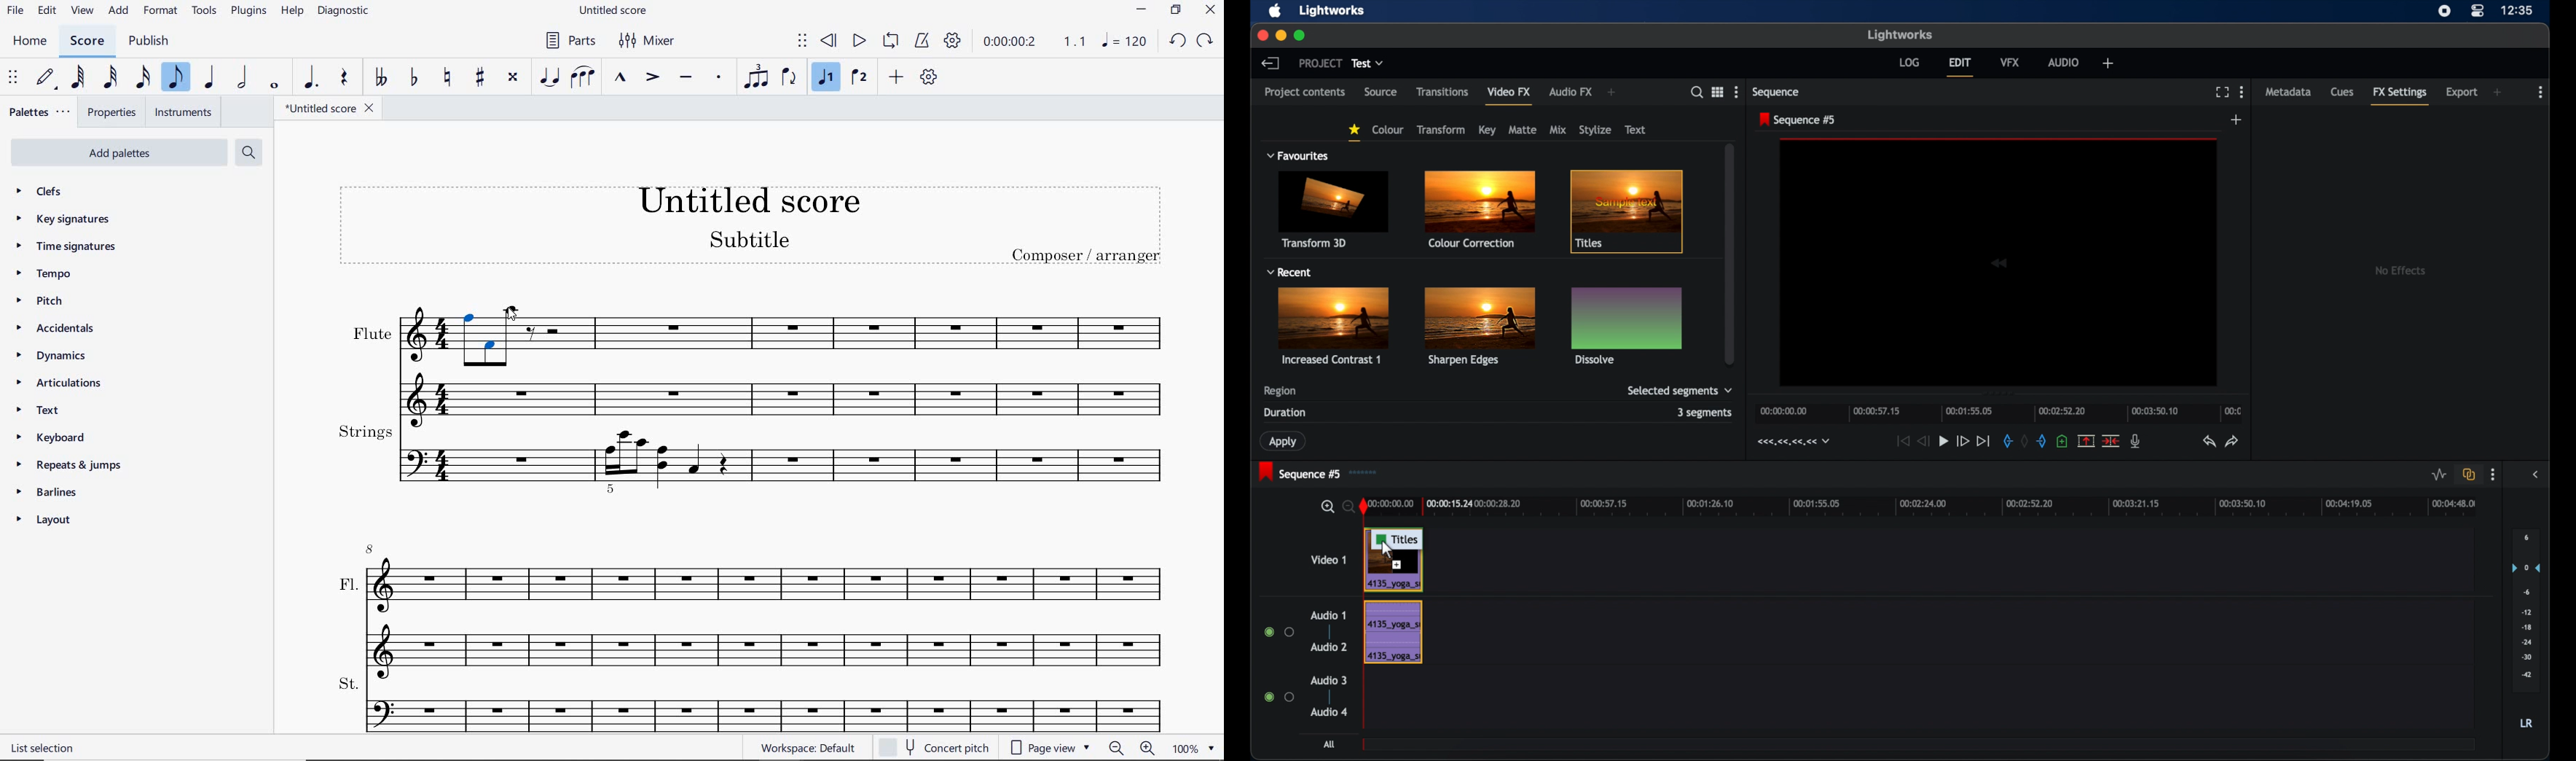 Image resolution: width=2576 pixels, height=784 pixels. I want to click on add an out mark, so click(2041, 442).